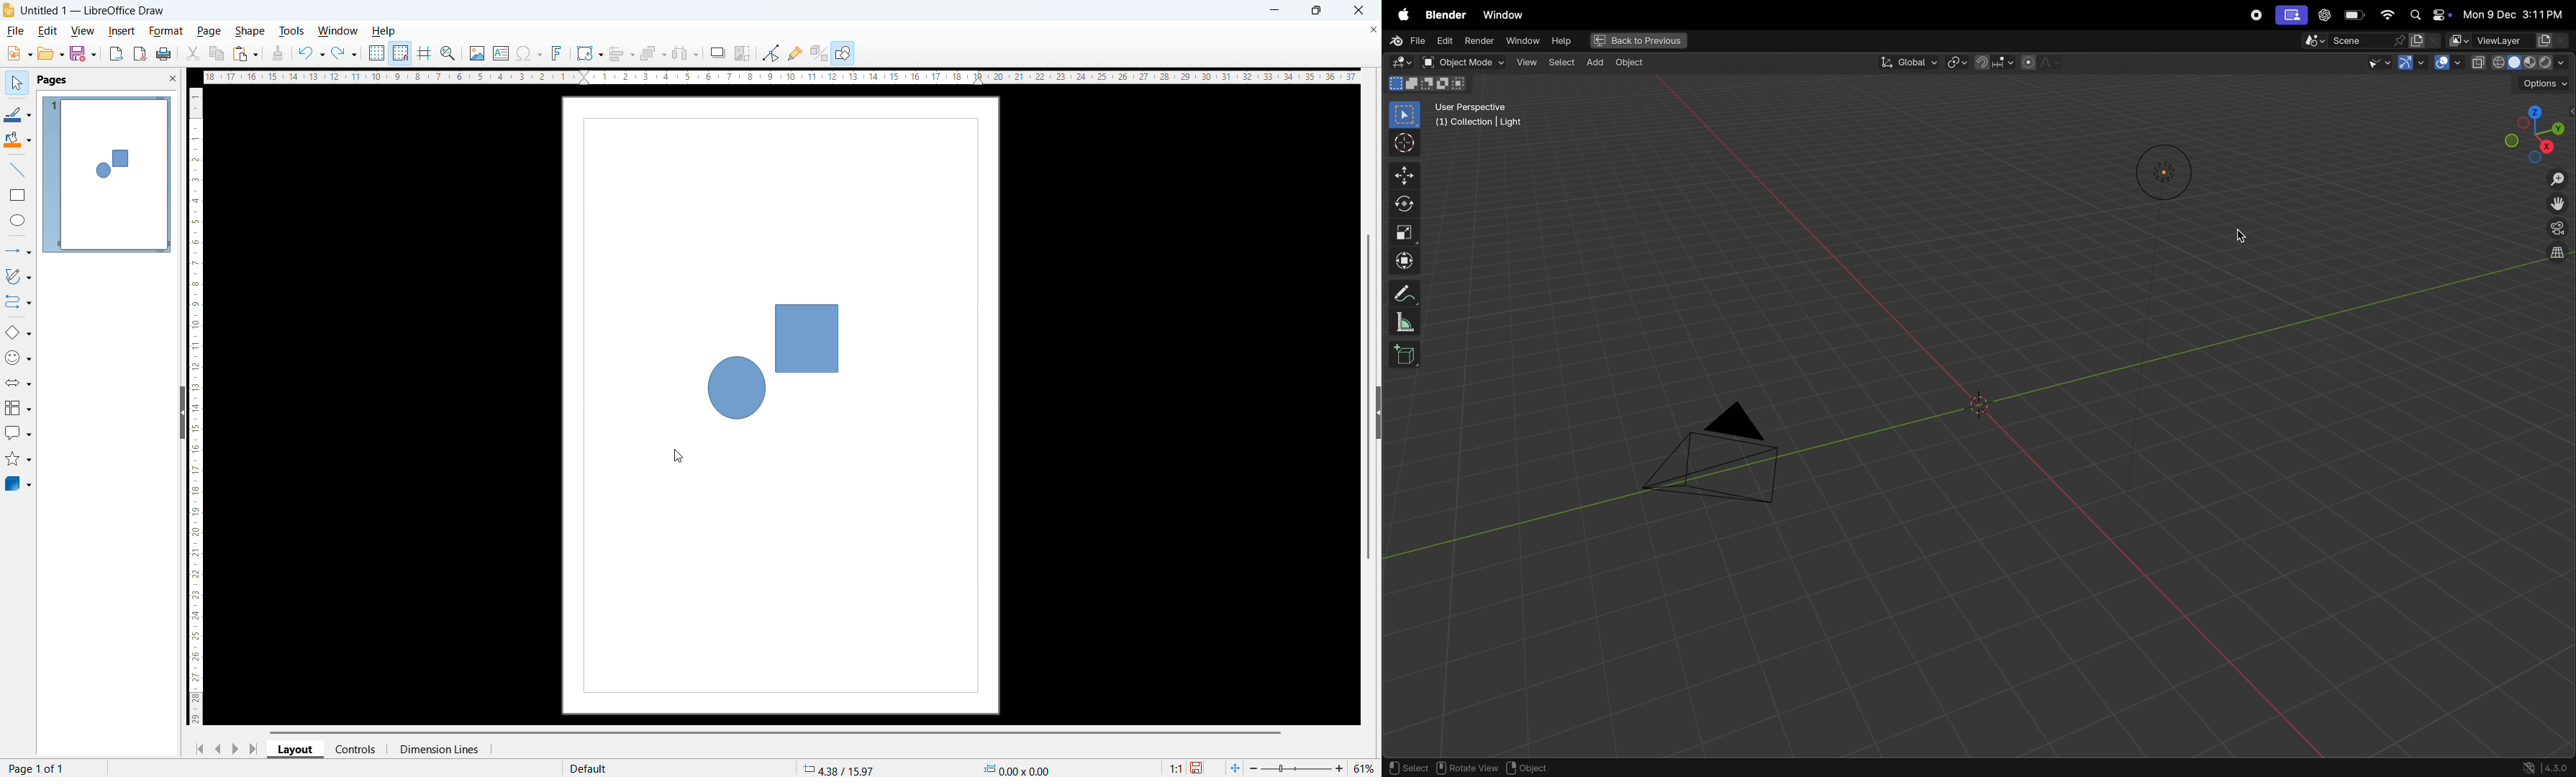 Image resolution: width=2576 pixels, height=784 pixels. I want to click on falloff, so click(2044, 63).